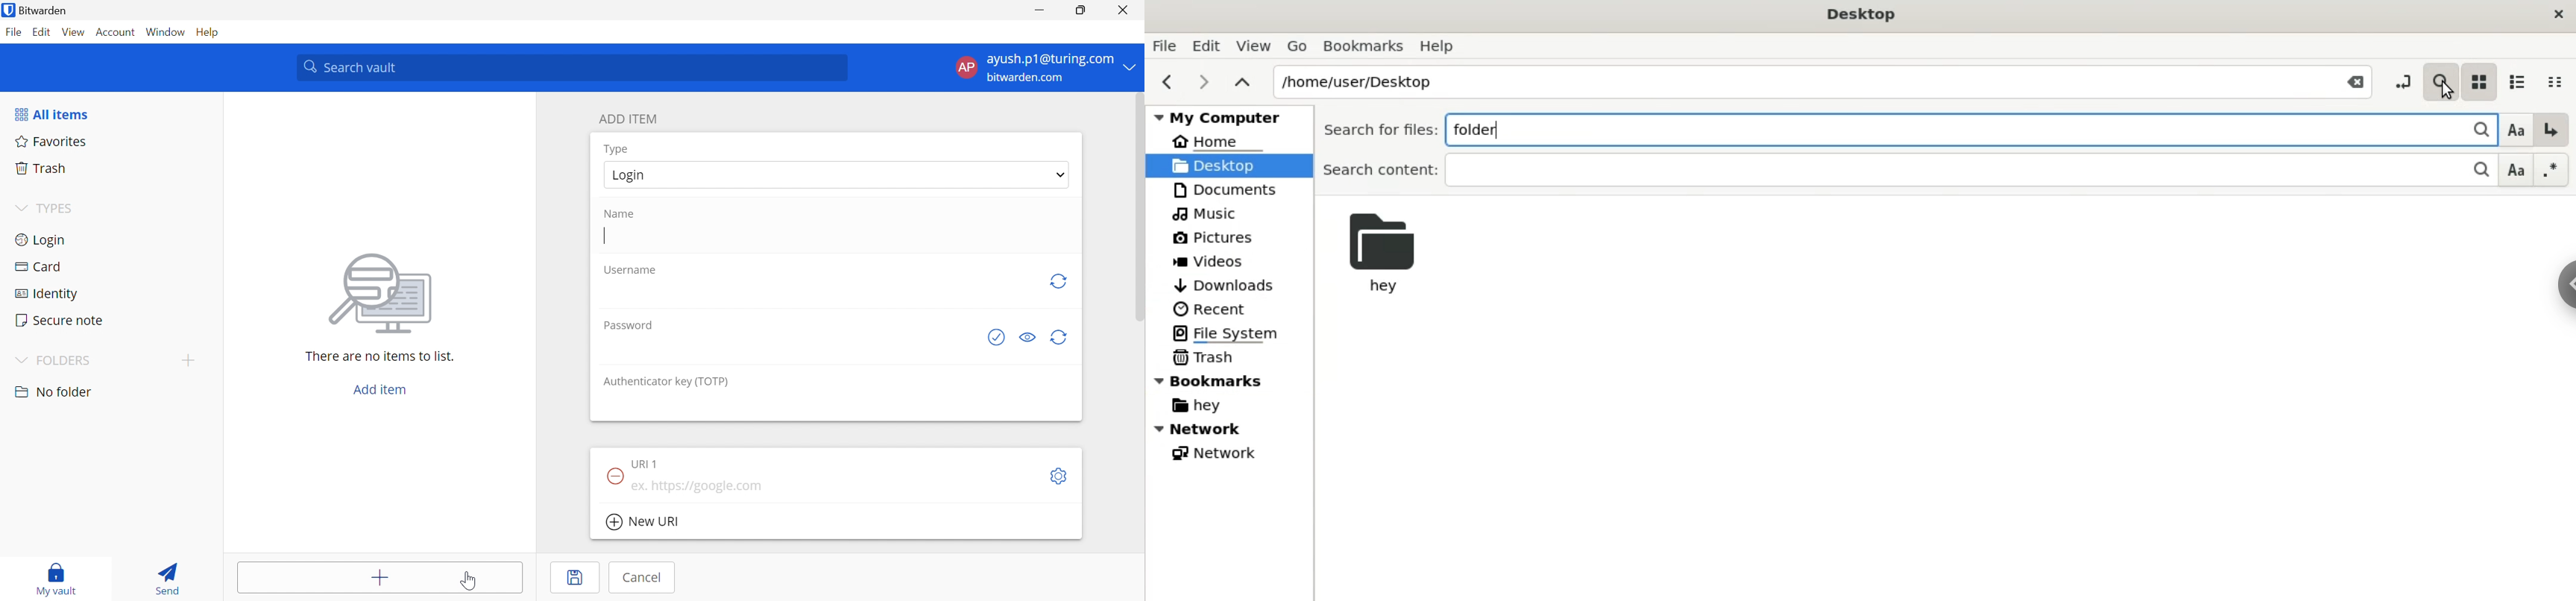  What do you see at coordinates (1060, 338) in the screenshot?
I see `Regenerate password` at bounding box center [1060, 338].